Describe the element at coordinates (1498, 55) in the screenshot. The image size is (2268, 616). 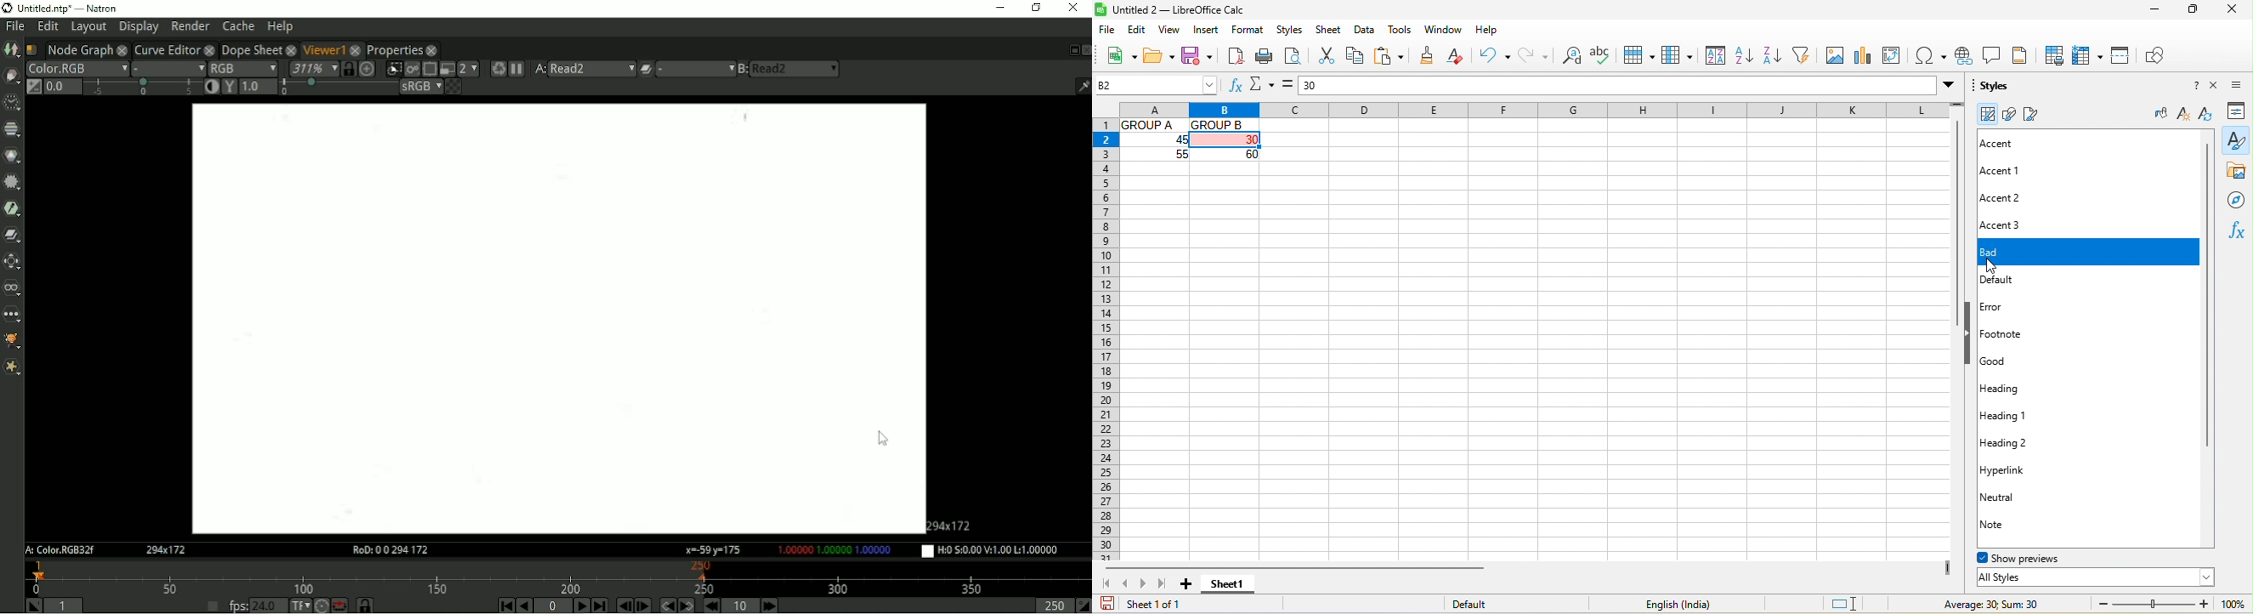
I see `undo` at that location.